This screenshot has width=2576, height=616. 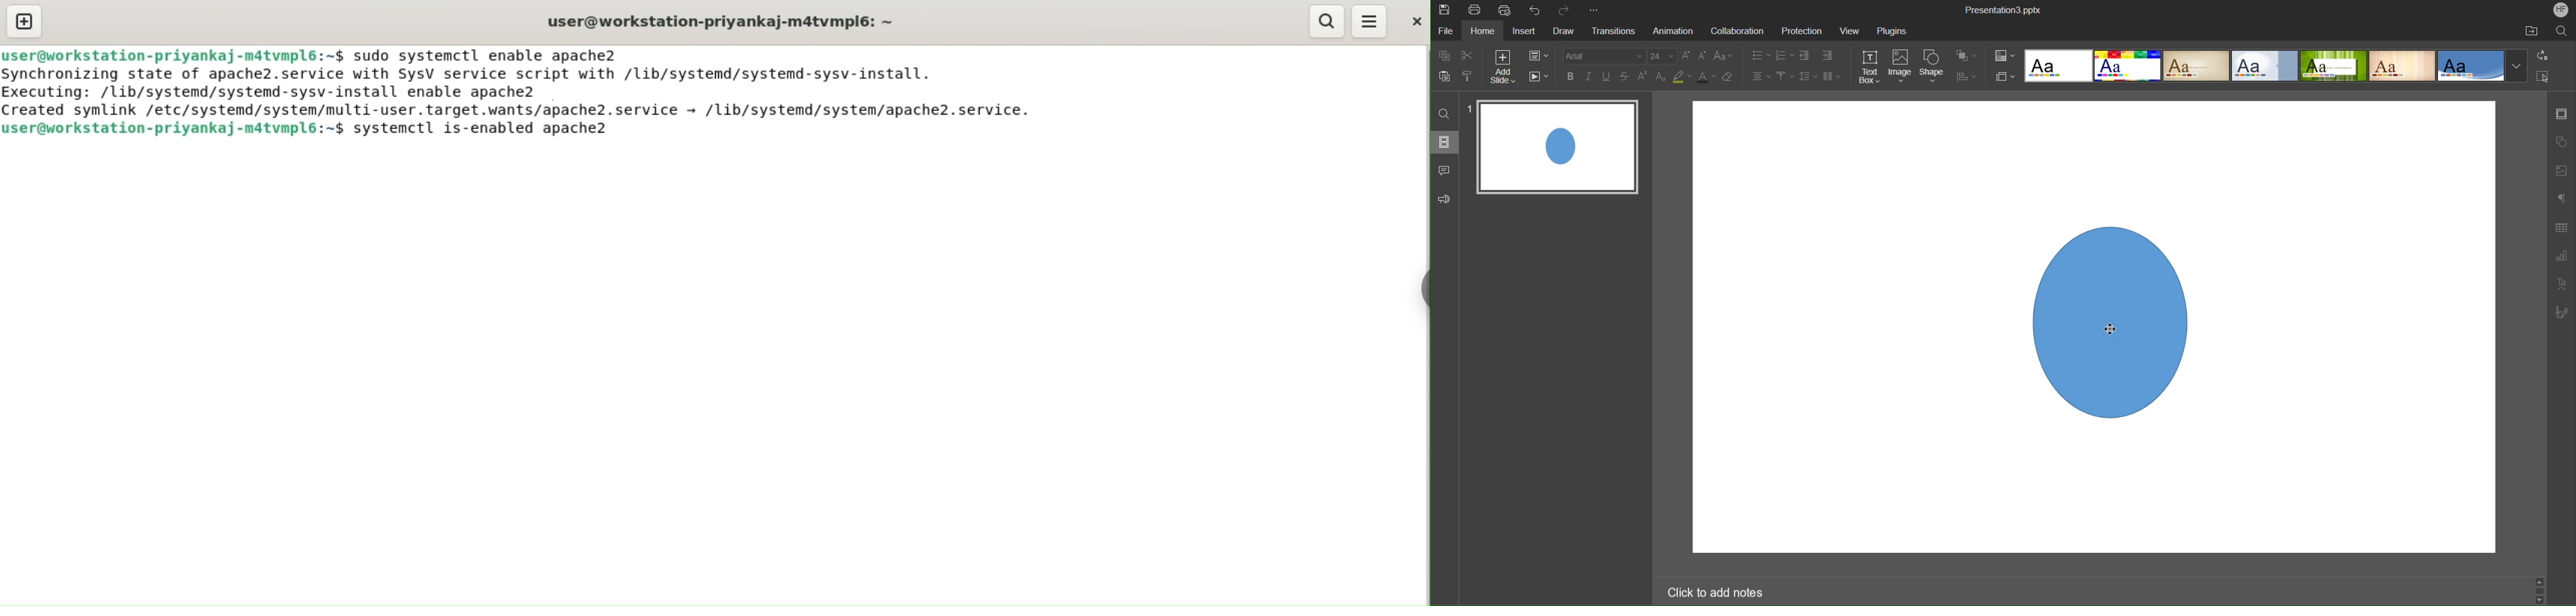 I want to click on Save, so click(x=1446, y=11).